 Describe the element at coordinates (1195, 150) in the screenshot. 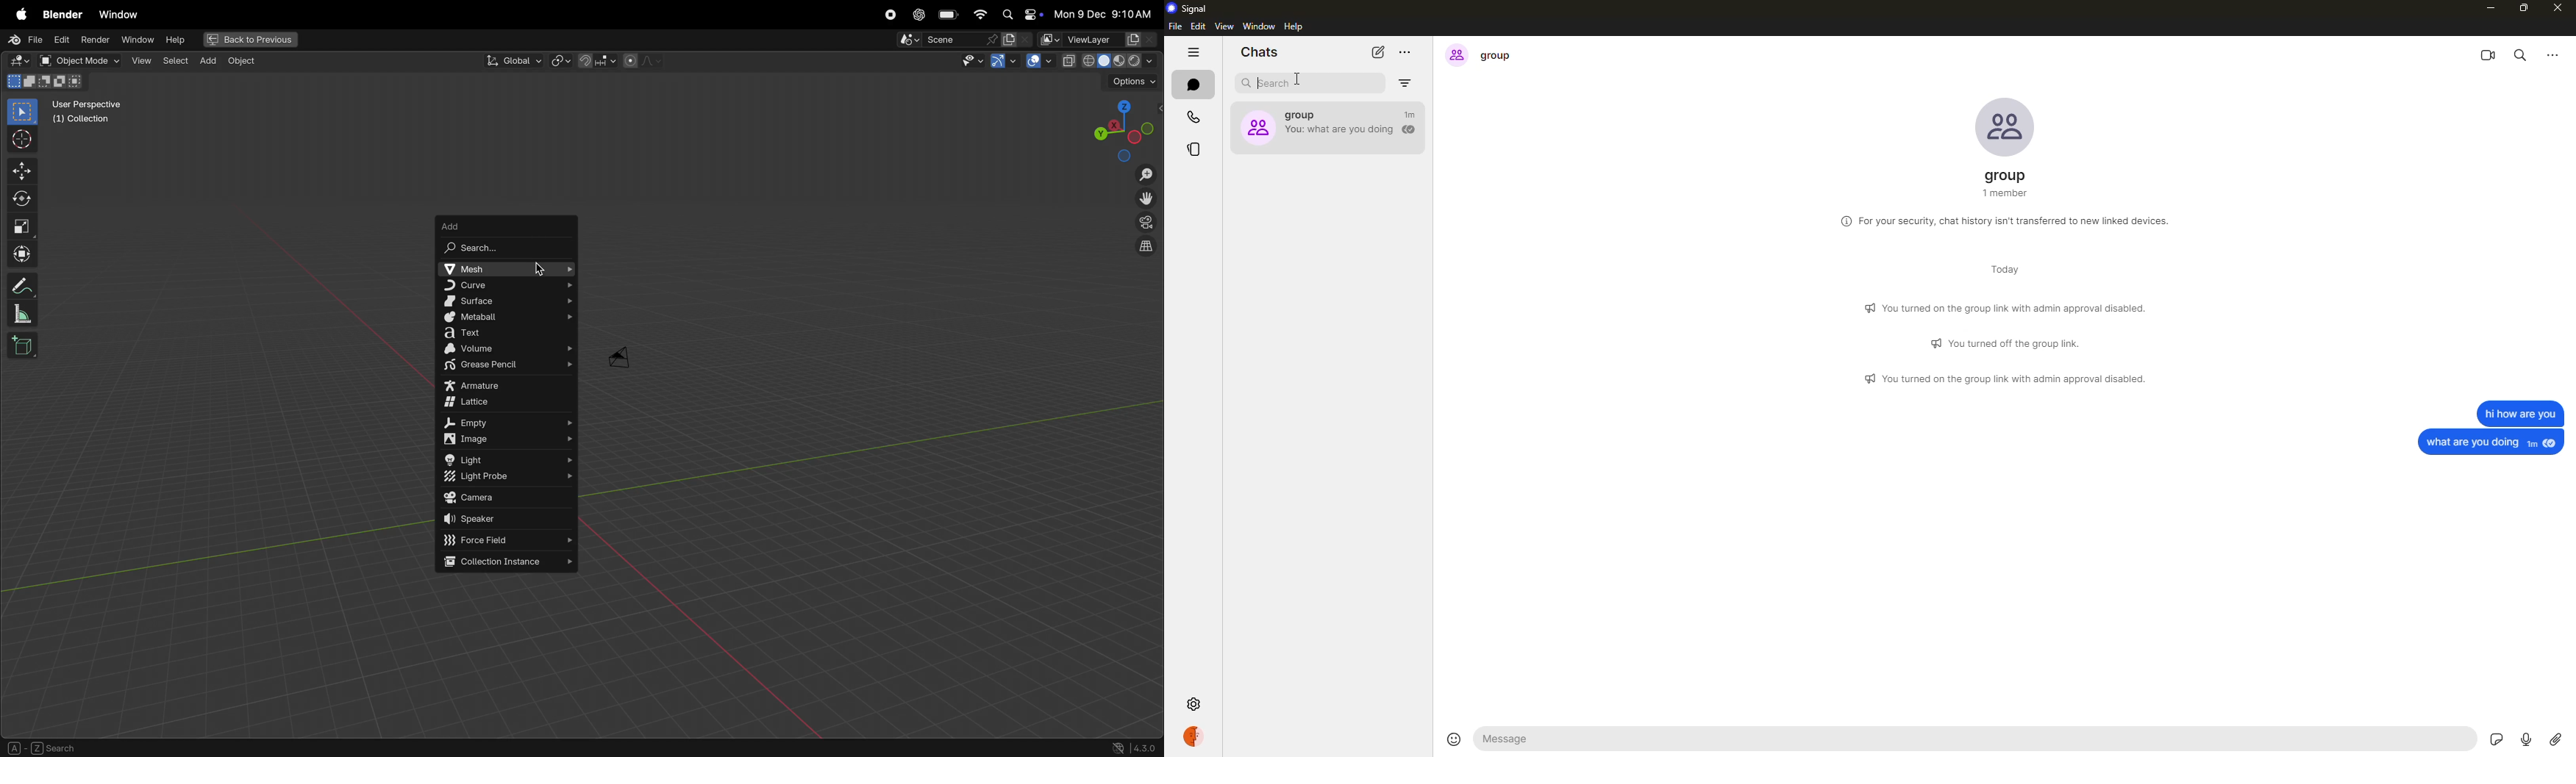

I see `stories` at that location.